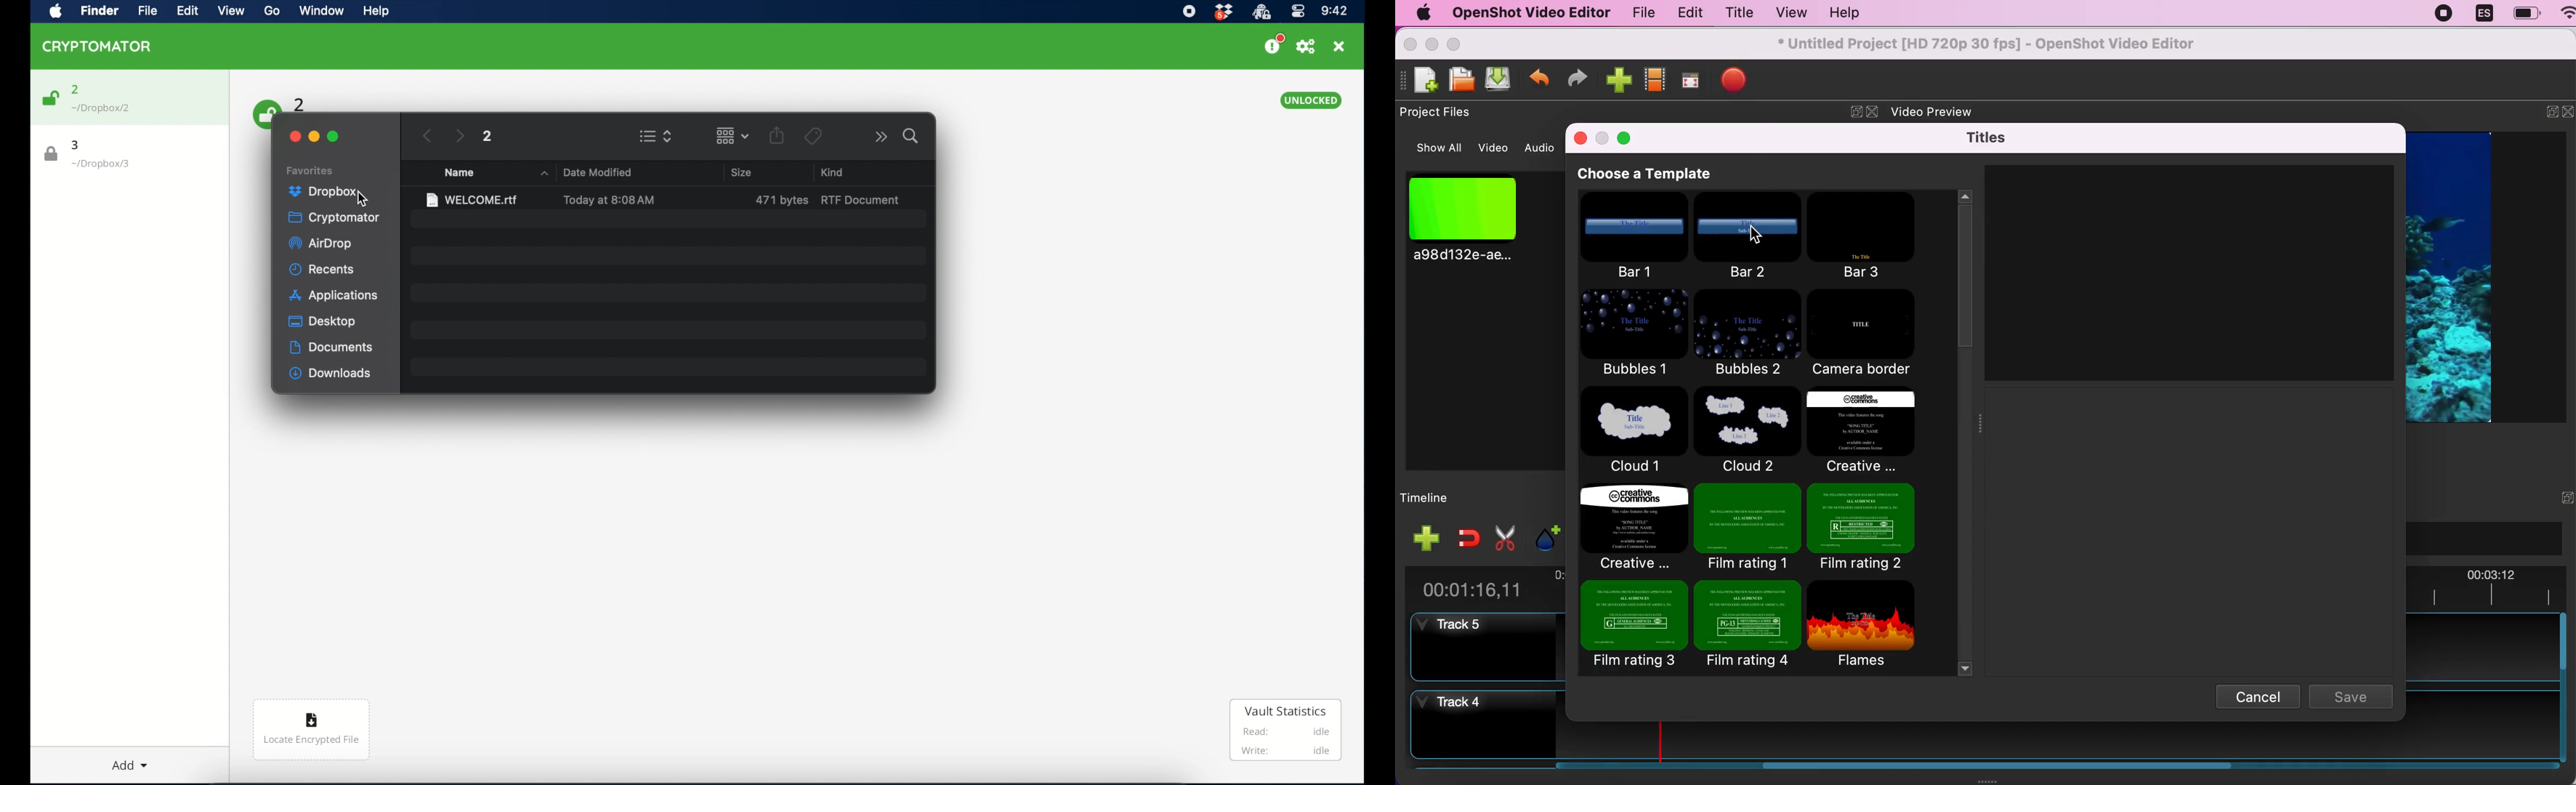  I want to click on search, so click(912, 136).